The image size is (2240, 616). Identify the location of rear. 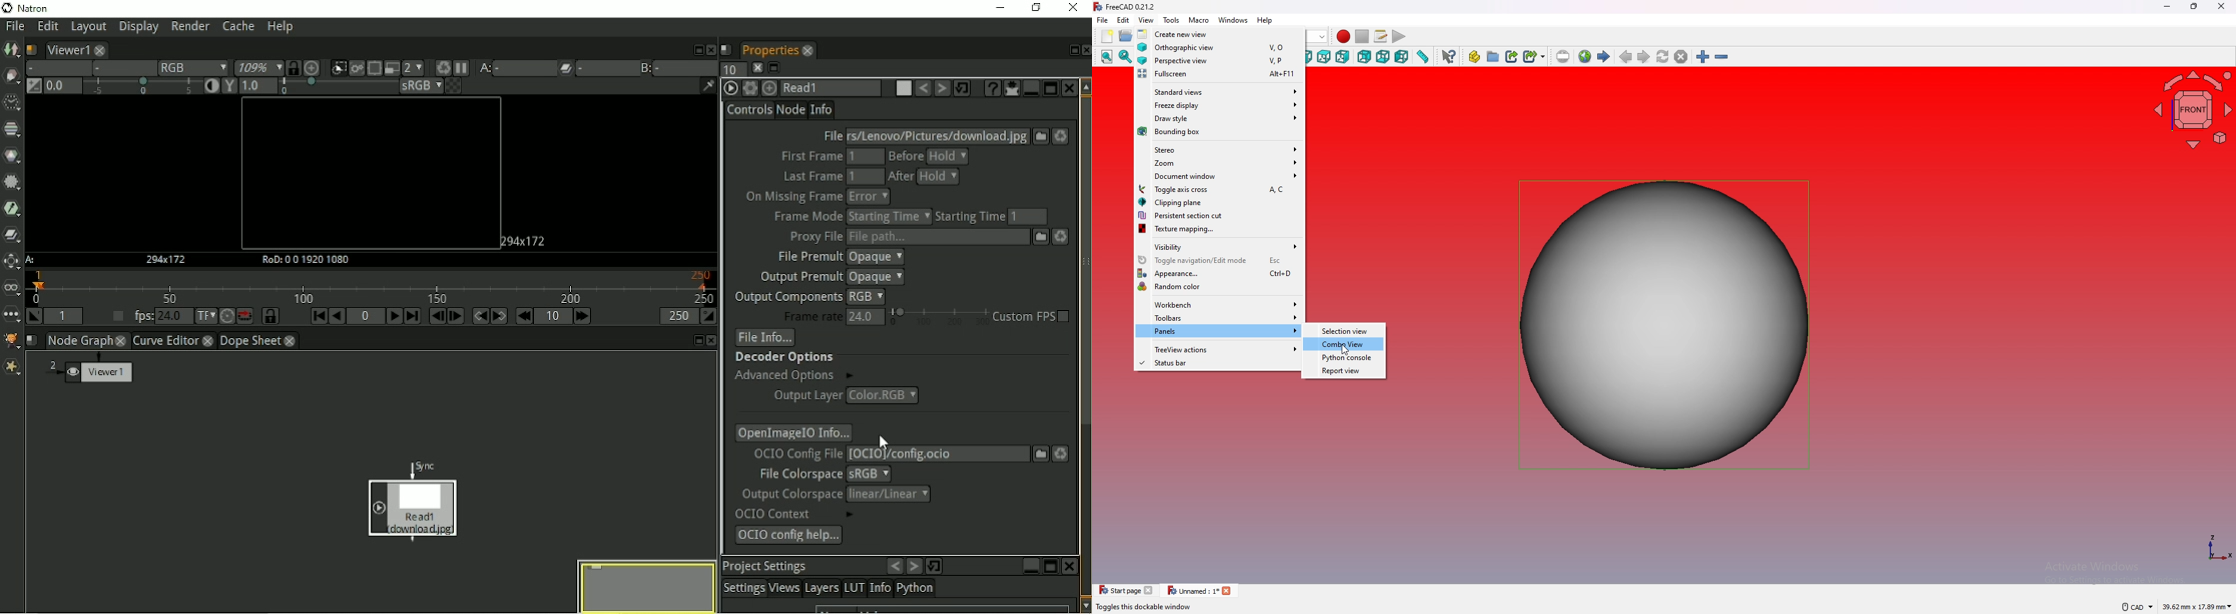
(1364, 57).